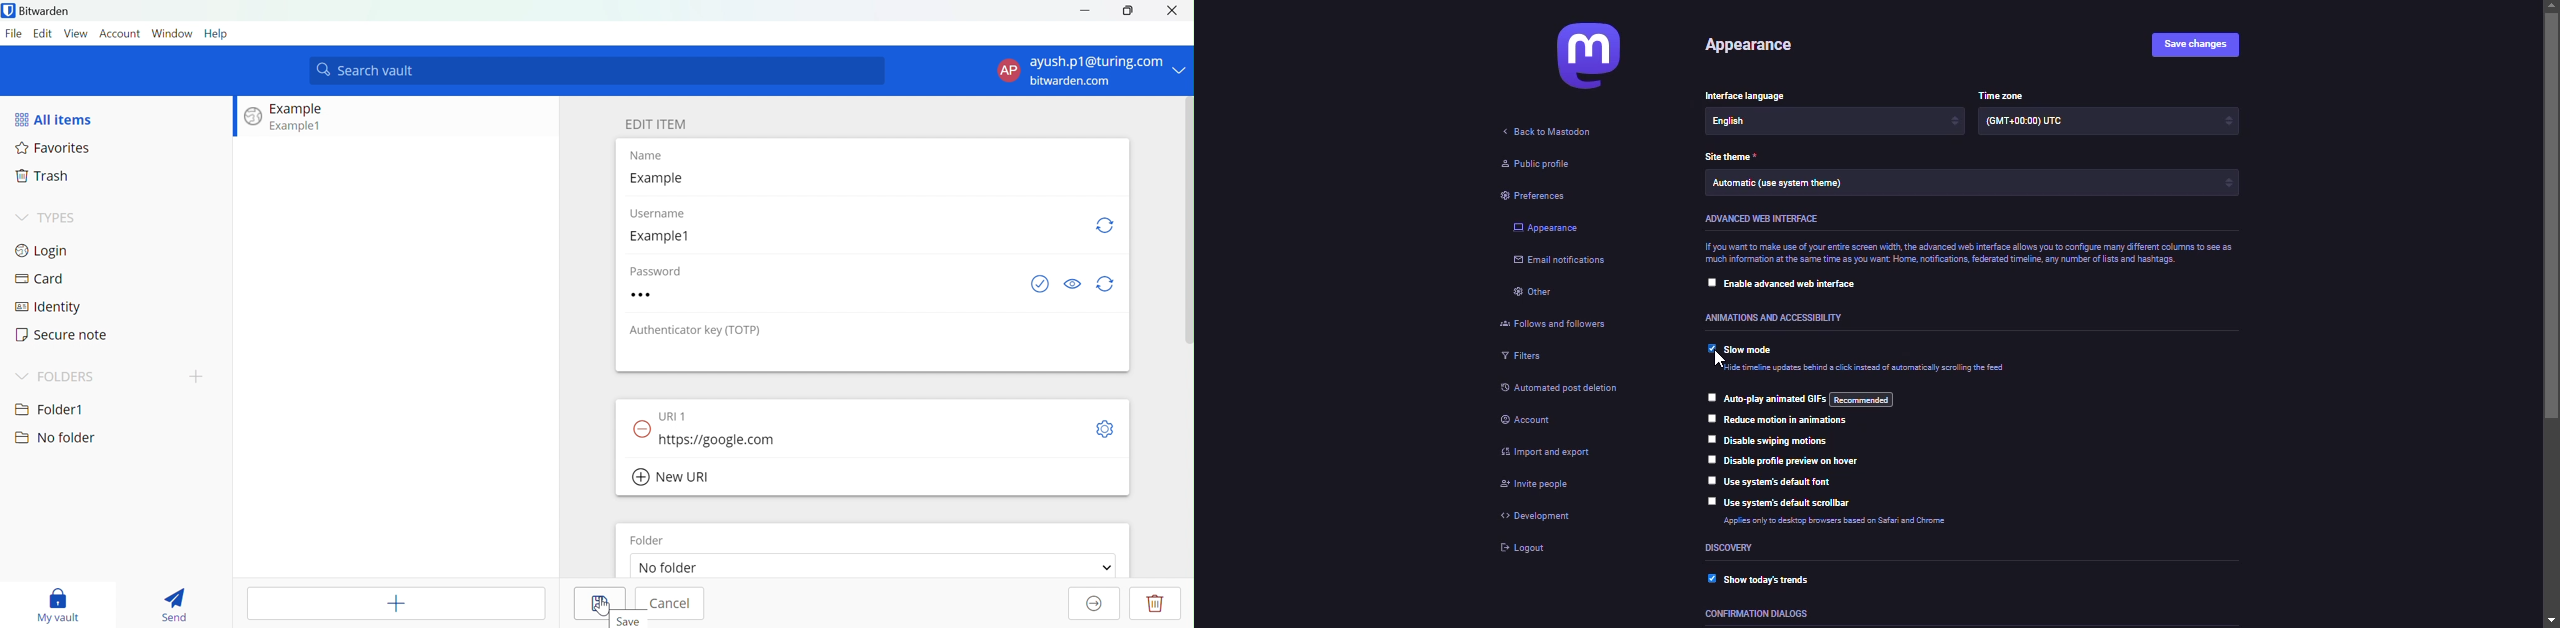 The width and height of the screenshot is (2576, 644). I want to click on email notifications, so click(1562, 263).